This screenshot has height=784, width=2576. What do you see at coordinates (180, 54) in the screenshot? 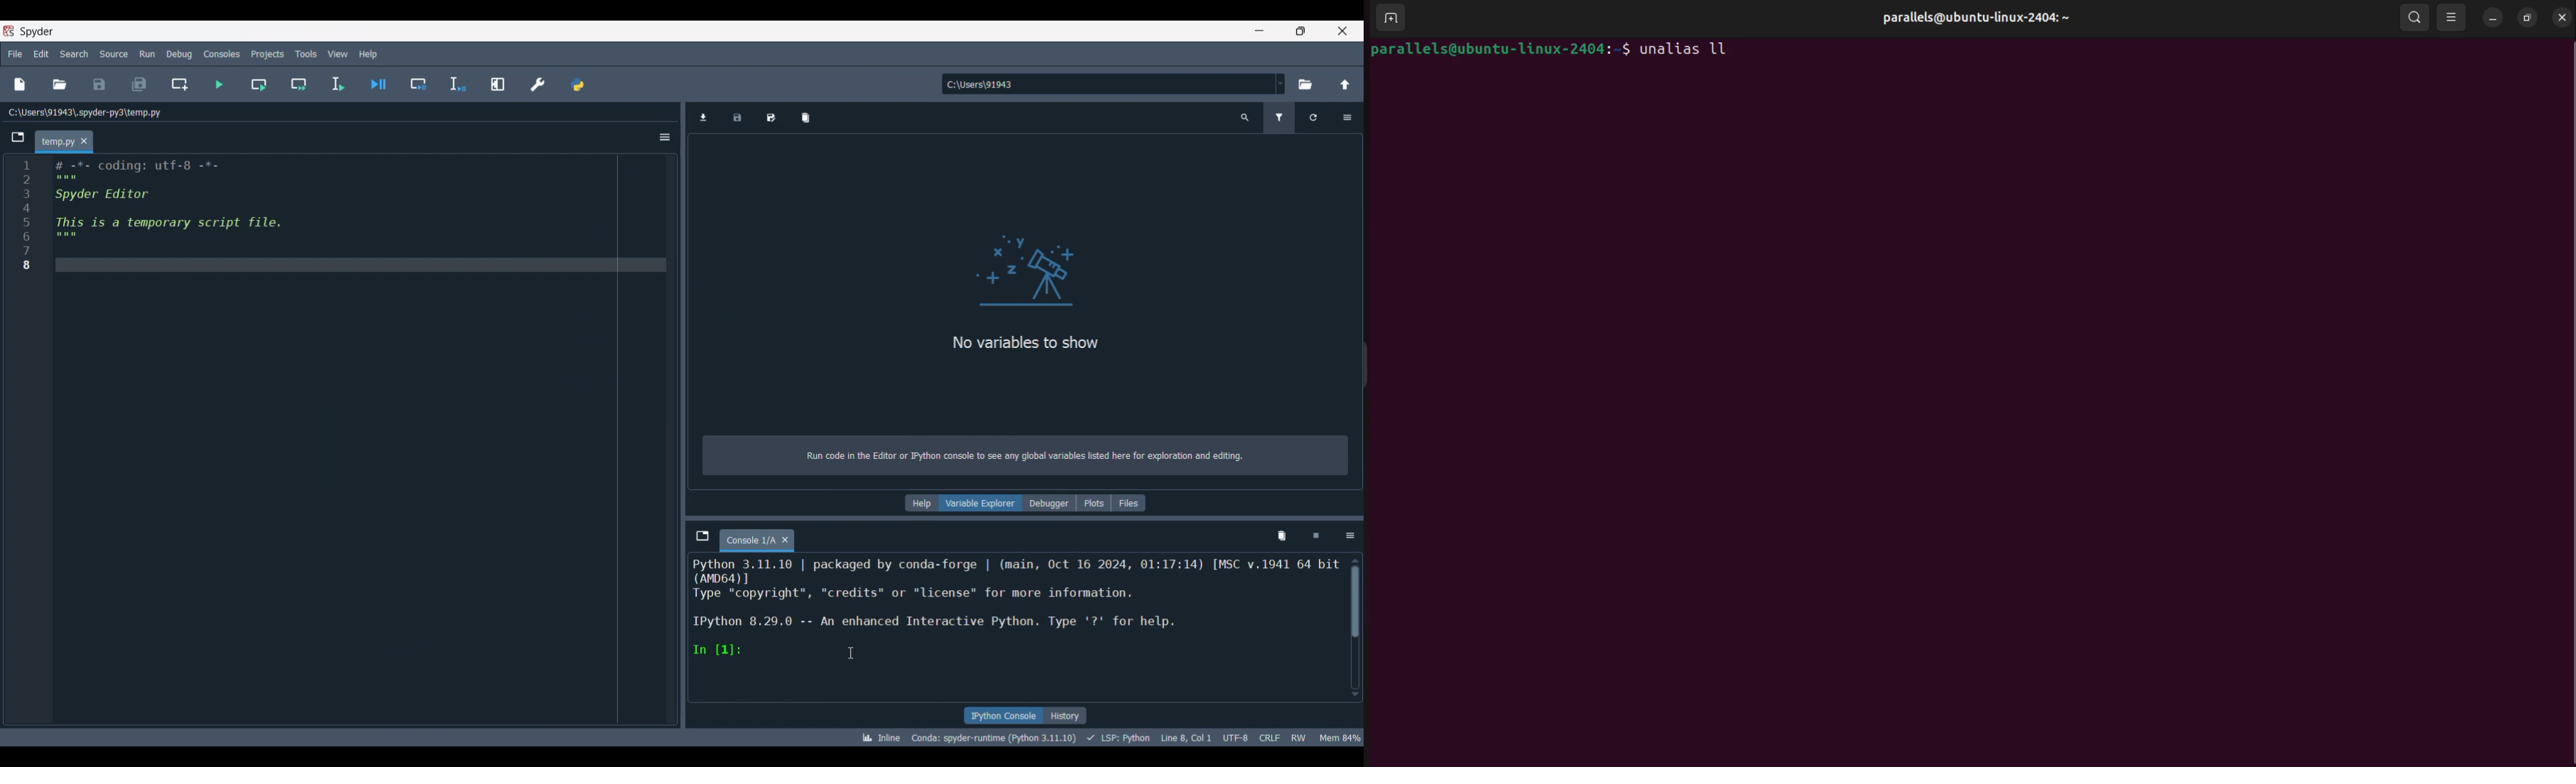
I see `Debug menu` at bounding box center [180, 54].